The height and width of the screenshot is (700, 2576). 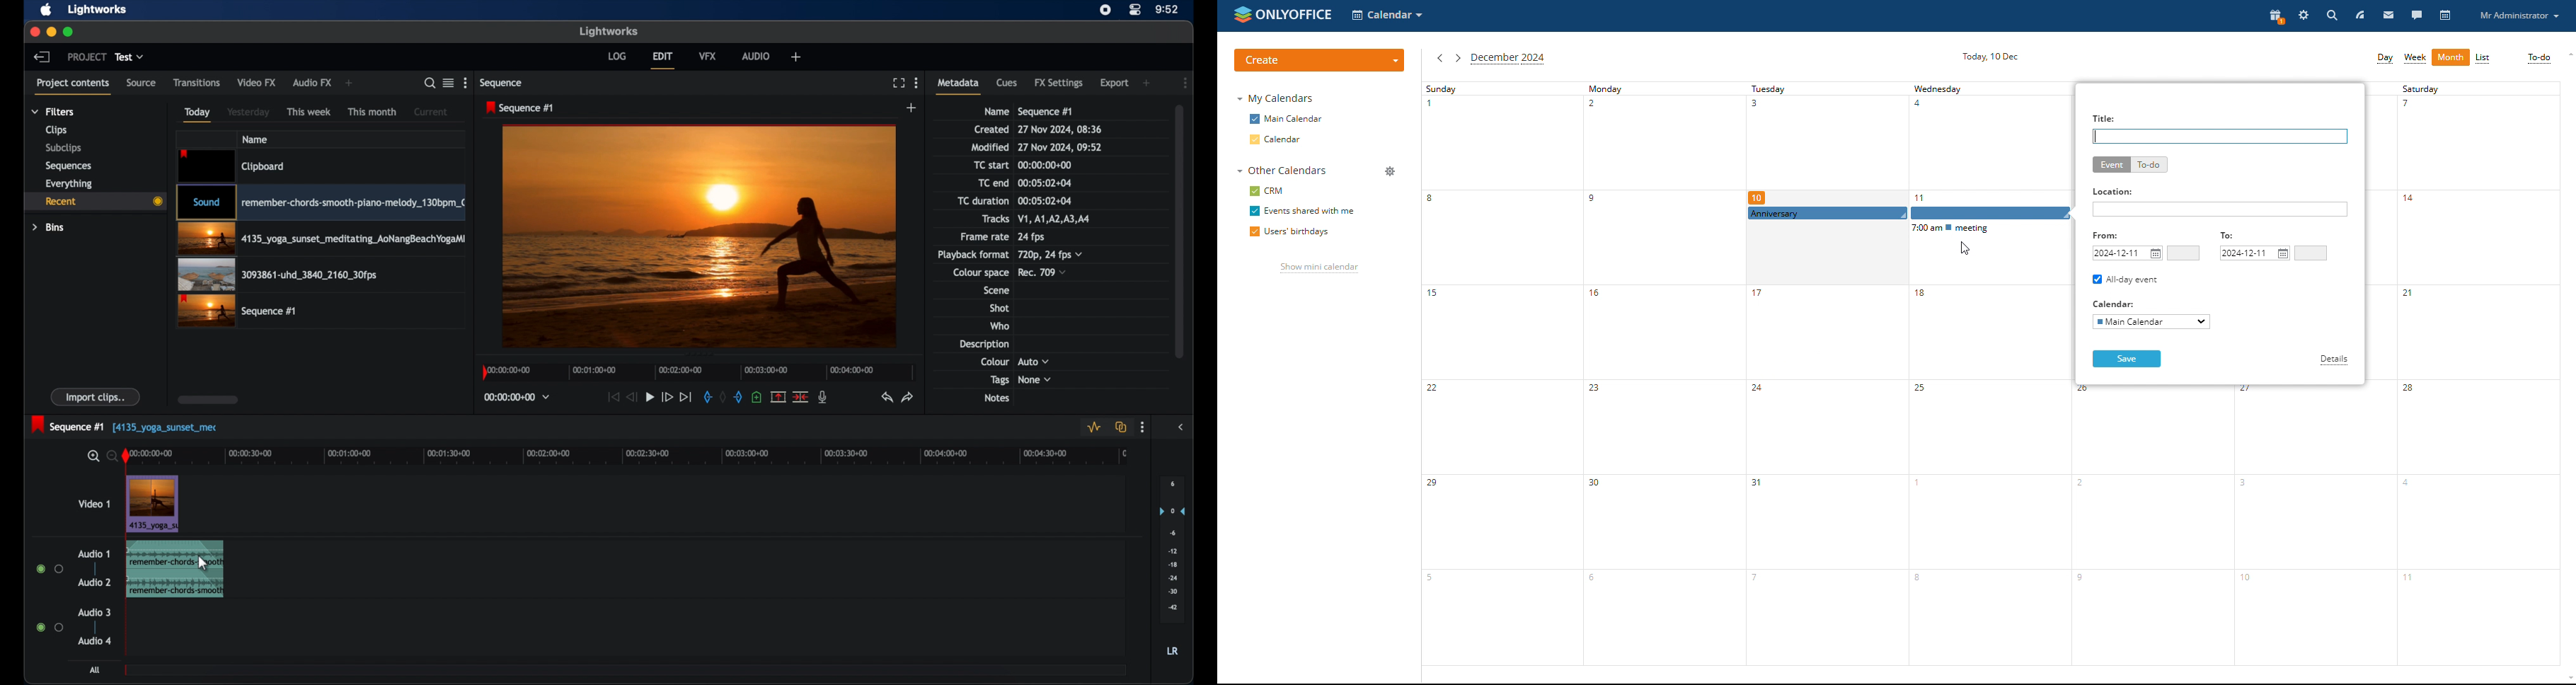 What do you see at coordinates (309, 111) in the screenshot?
I see `this week` at bounding box center [309, 111].